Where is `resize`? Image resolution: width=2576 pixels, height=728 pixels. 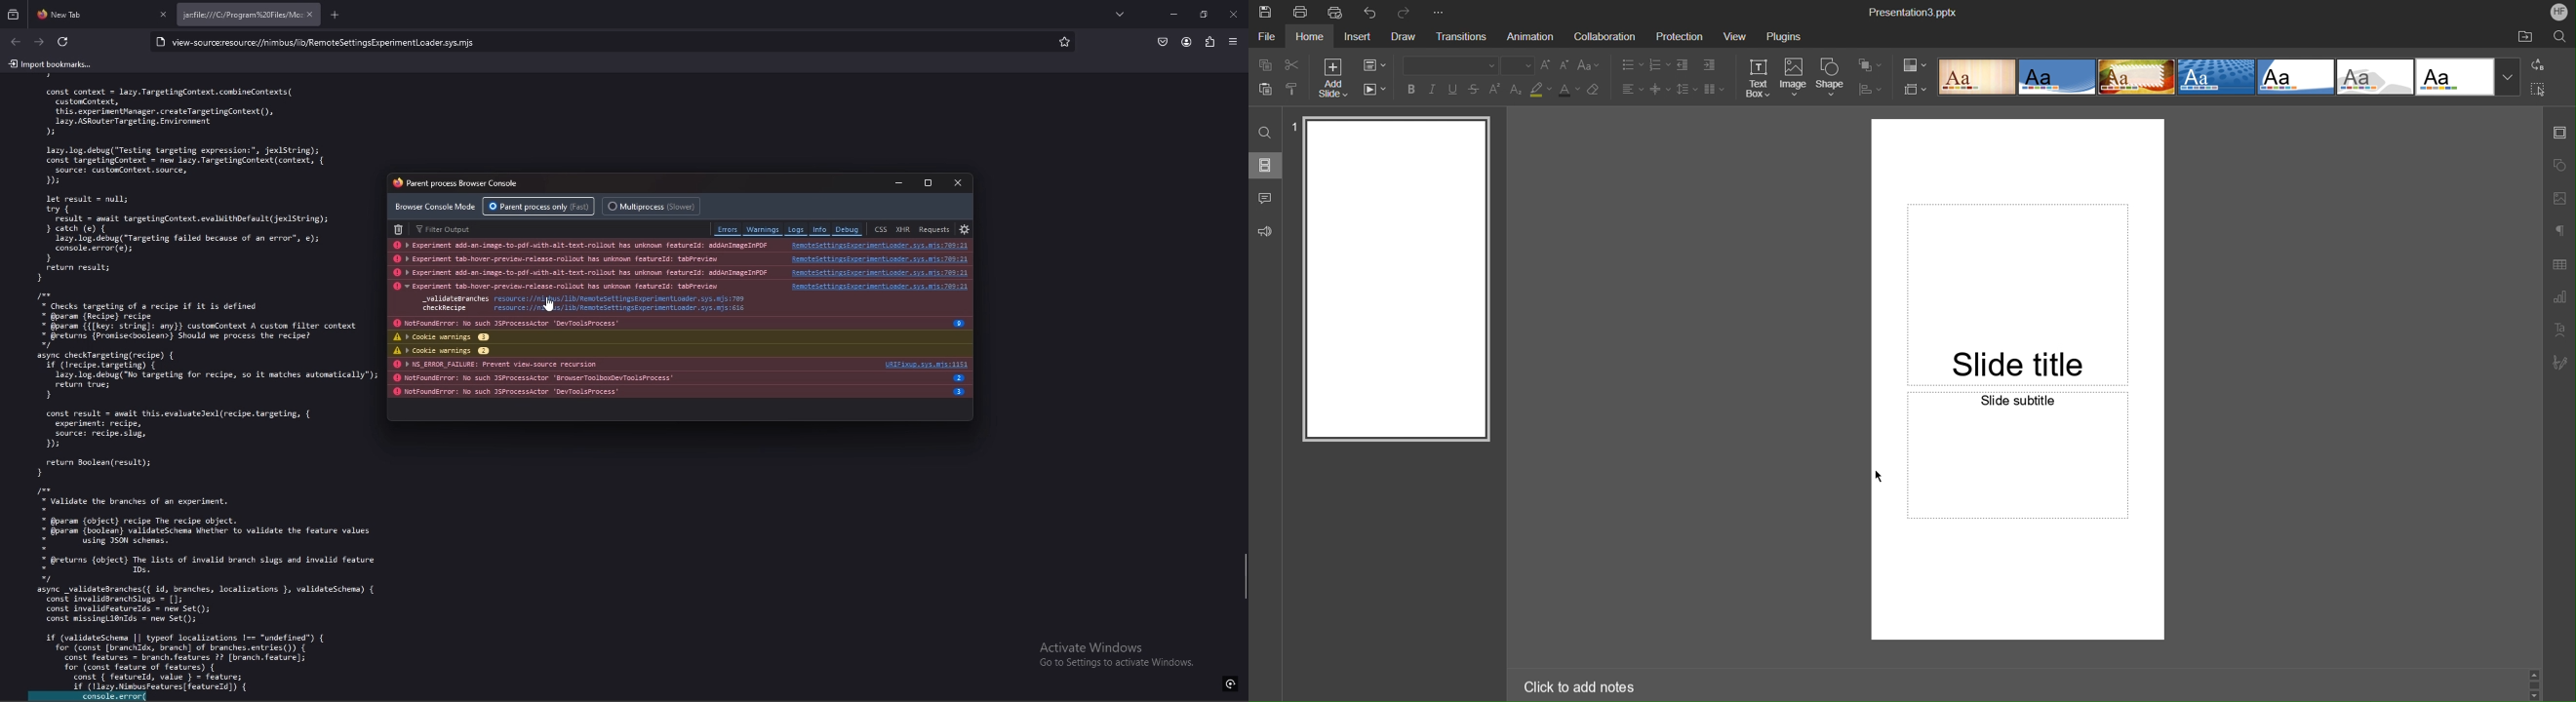 resize is located at coordinates (1204, 14).